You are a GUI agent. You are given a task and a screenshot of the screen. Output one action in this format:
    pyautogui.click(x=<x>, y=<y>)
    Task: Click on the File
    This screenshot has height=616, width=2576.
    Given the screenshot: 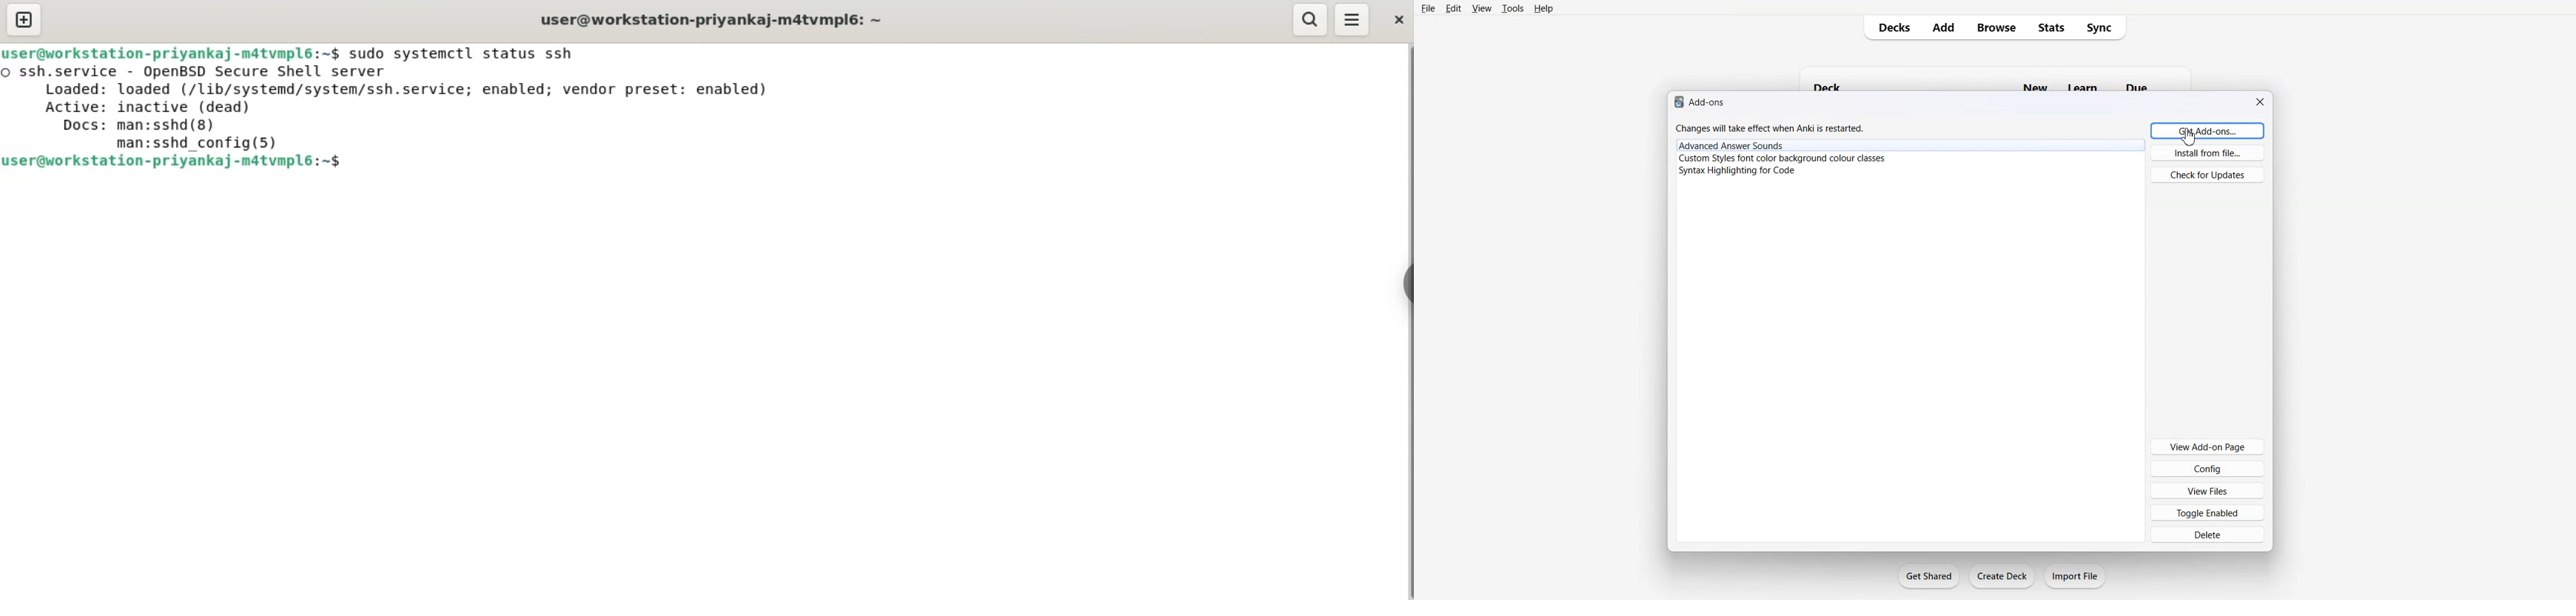 What is the action you would take?
    pyautogui.click(x=1429, y=8)
    